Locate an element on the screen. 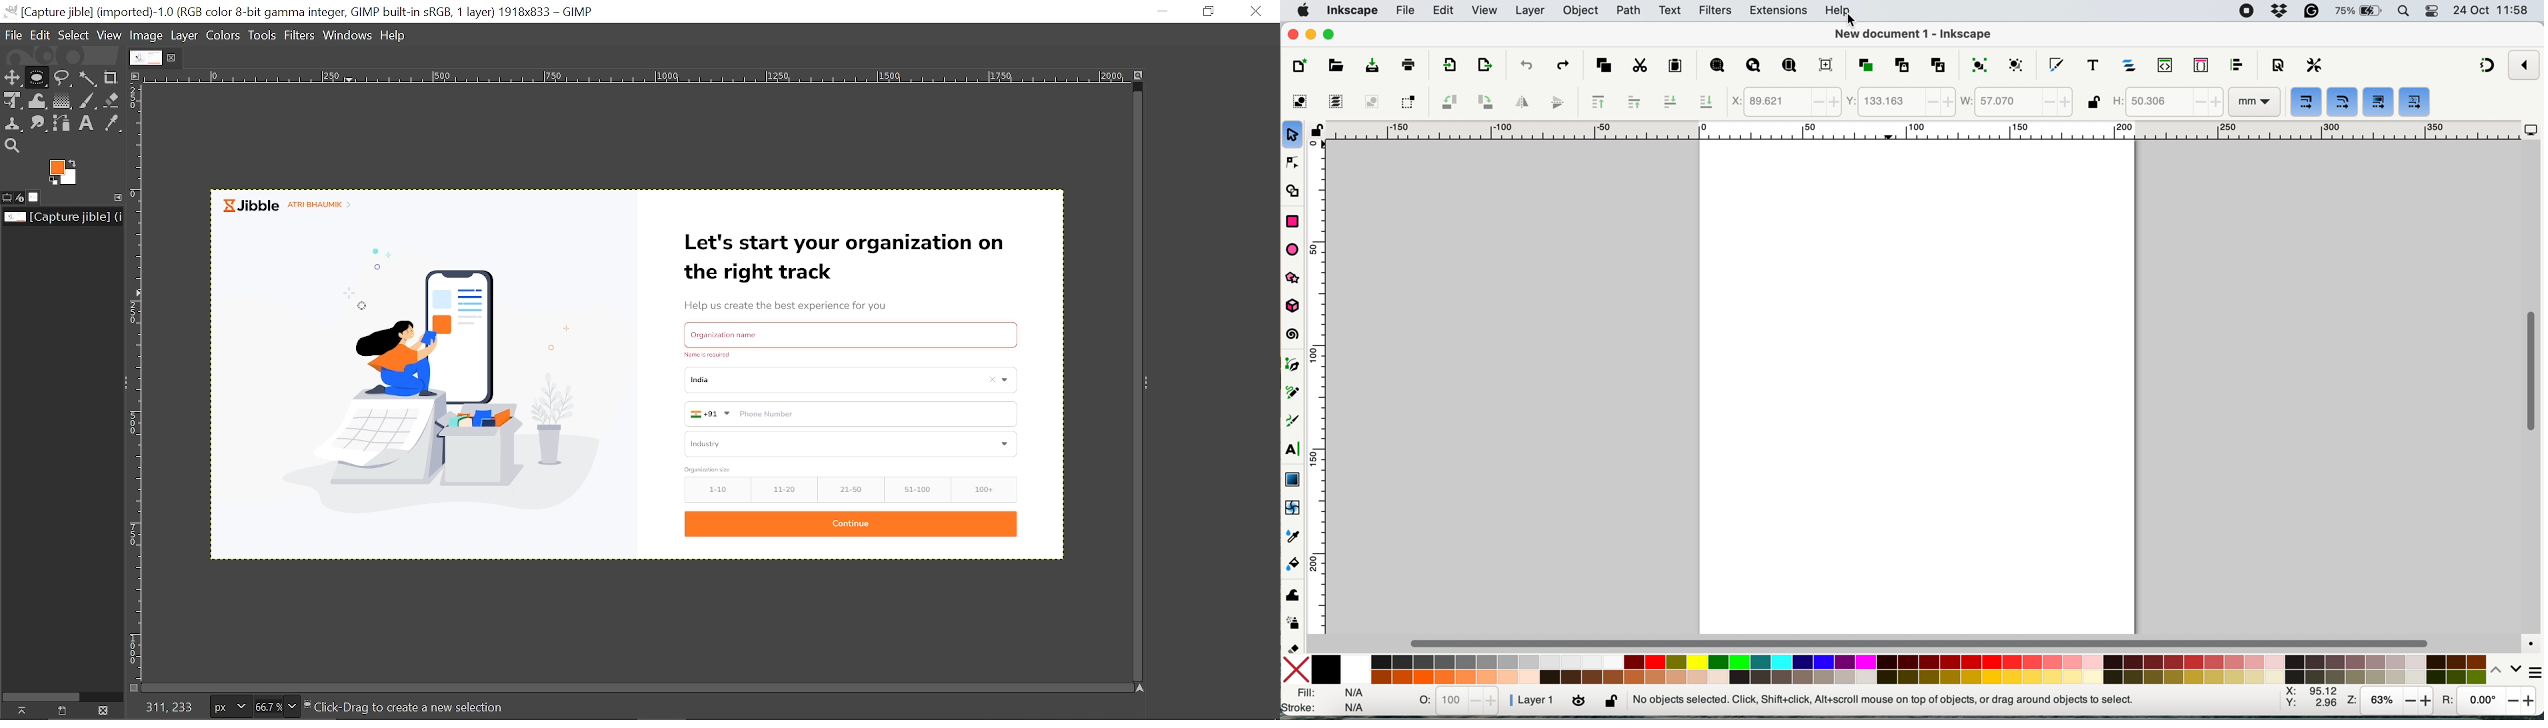 The height and width of the screenshot is (728, 2548). vertical scroll bar is located at coordinates (2528, 370).